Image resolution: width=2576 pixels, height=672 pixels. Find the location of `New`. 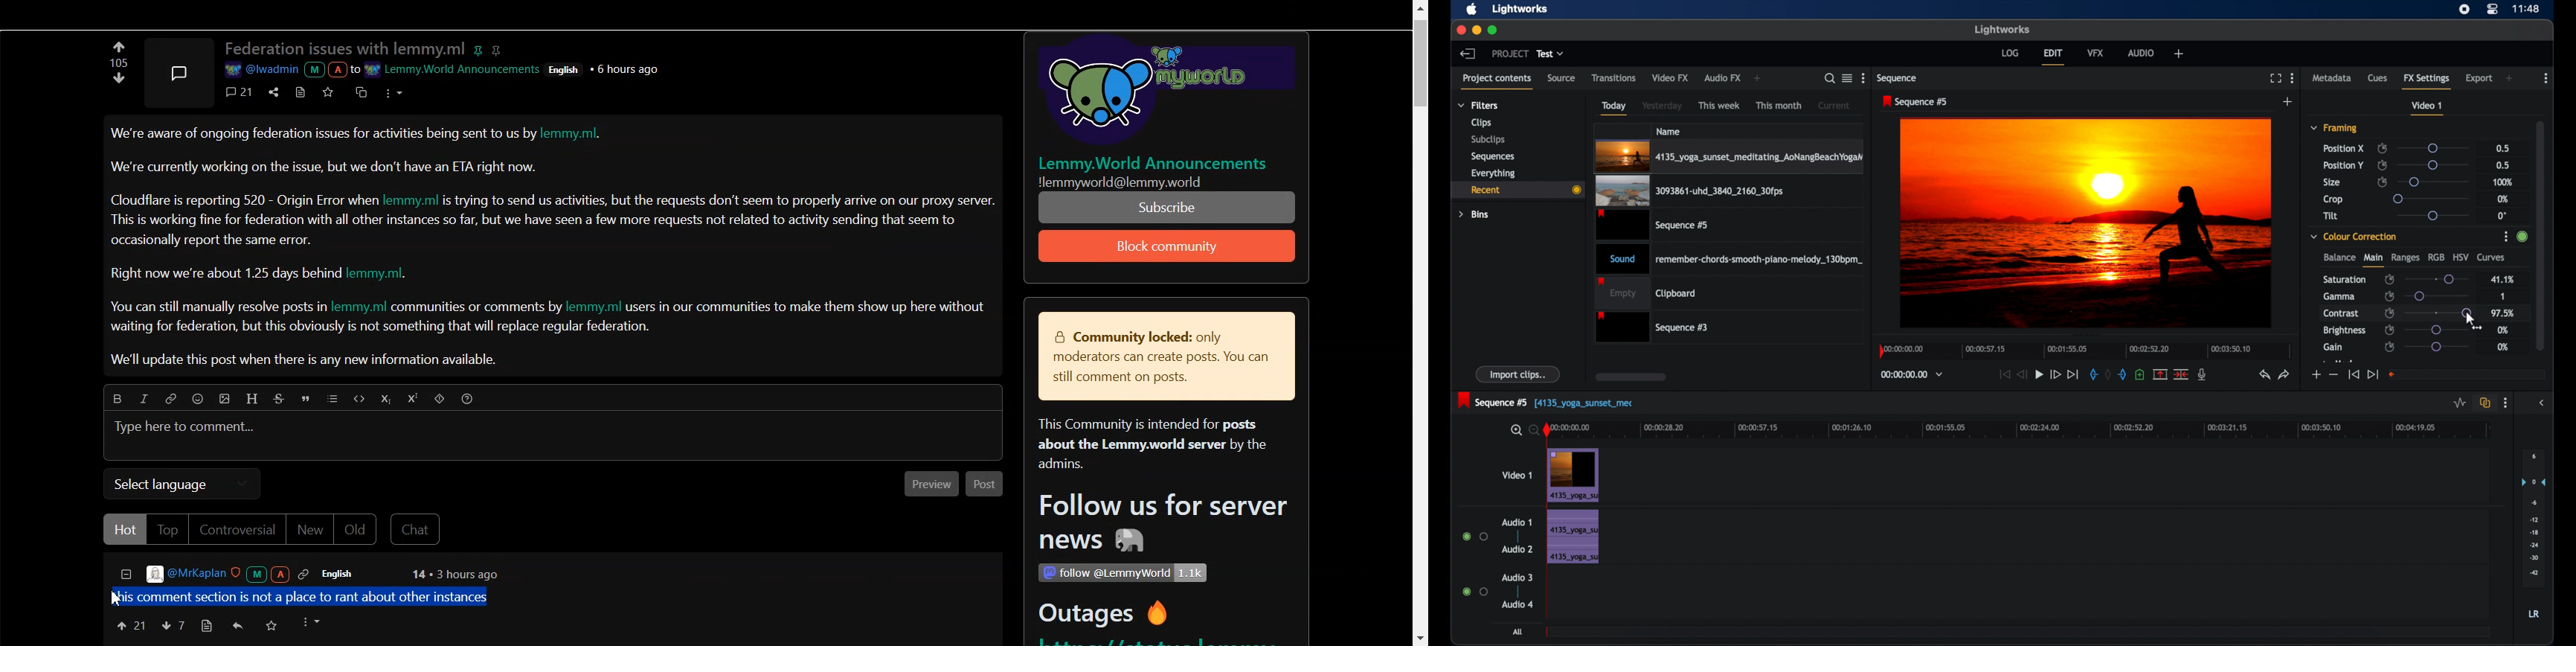

New is located at coordinates (309, 531).